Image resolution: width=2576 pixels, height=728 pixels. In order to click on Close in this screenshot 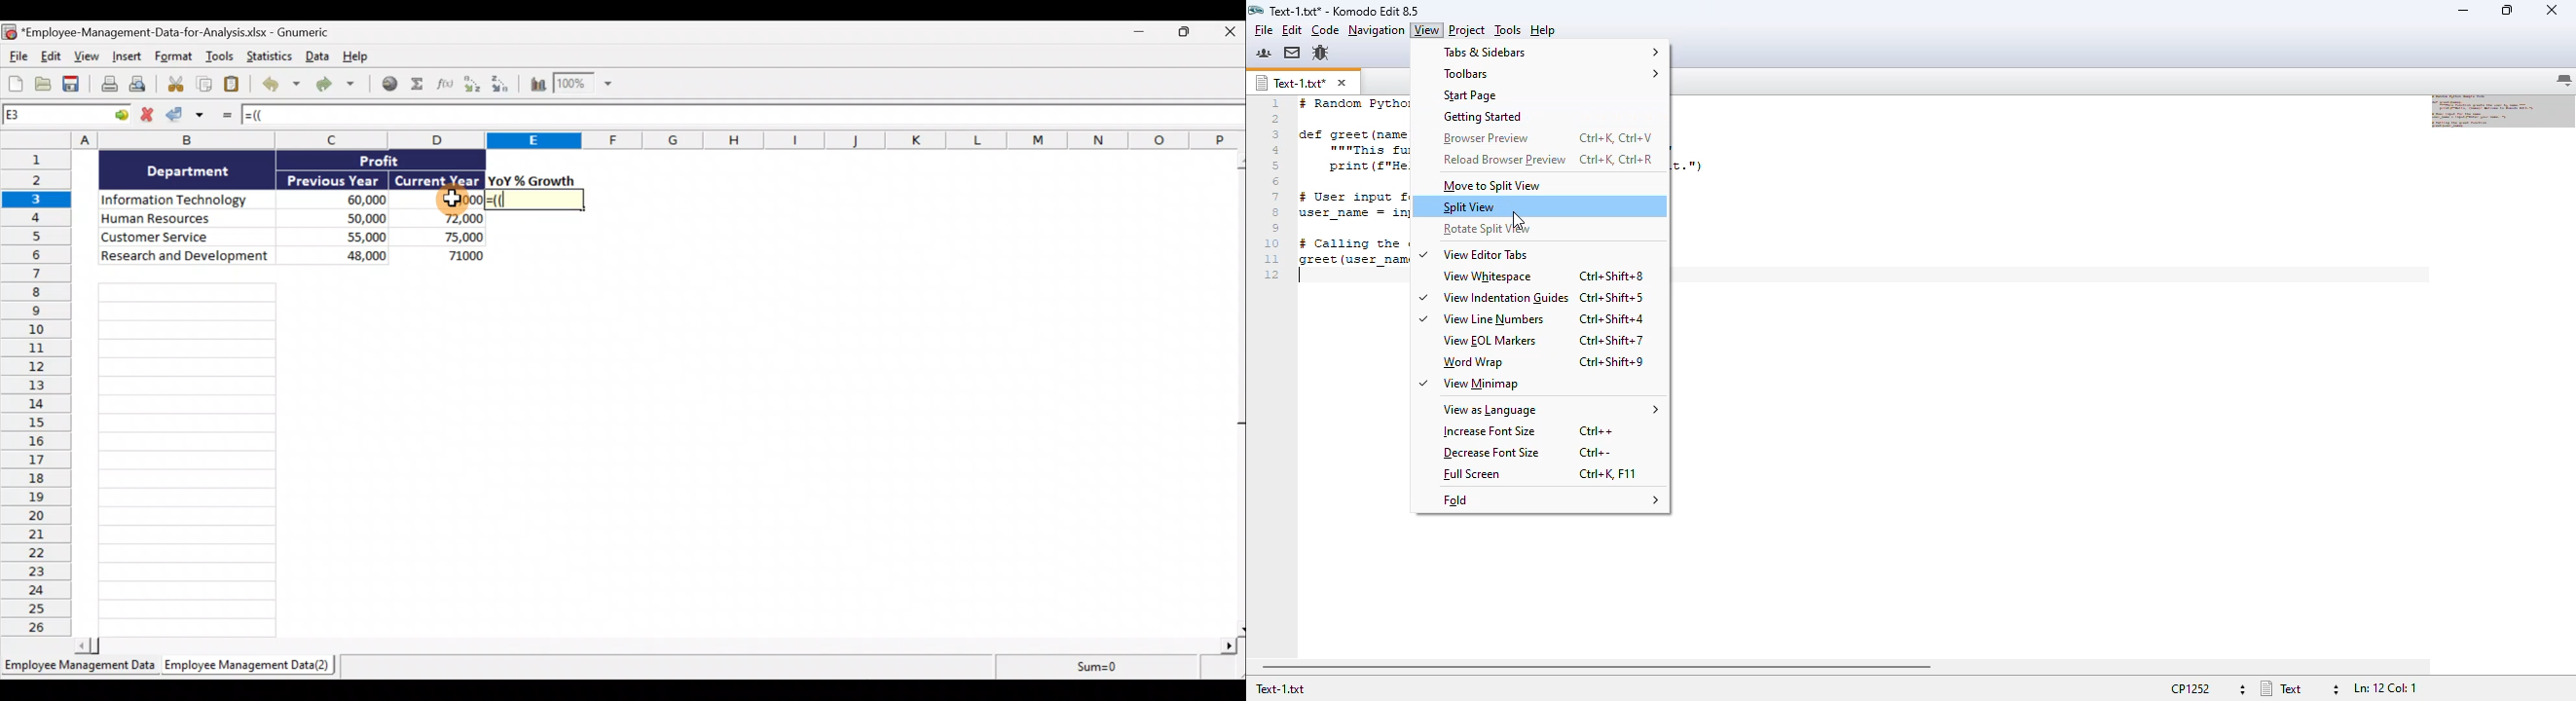, I will do `click(1230, 31)`.